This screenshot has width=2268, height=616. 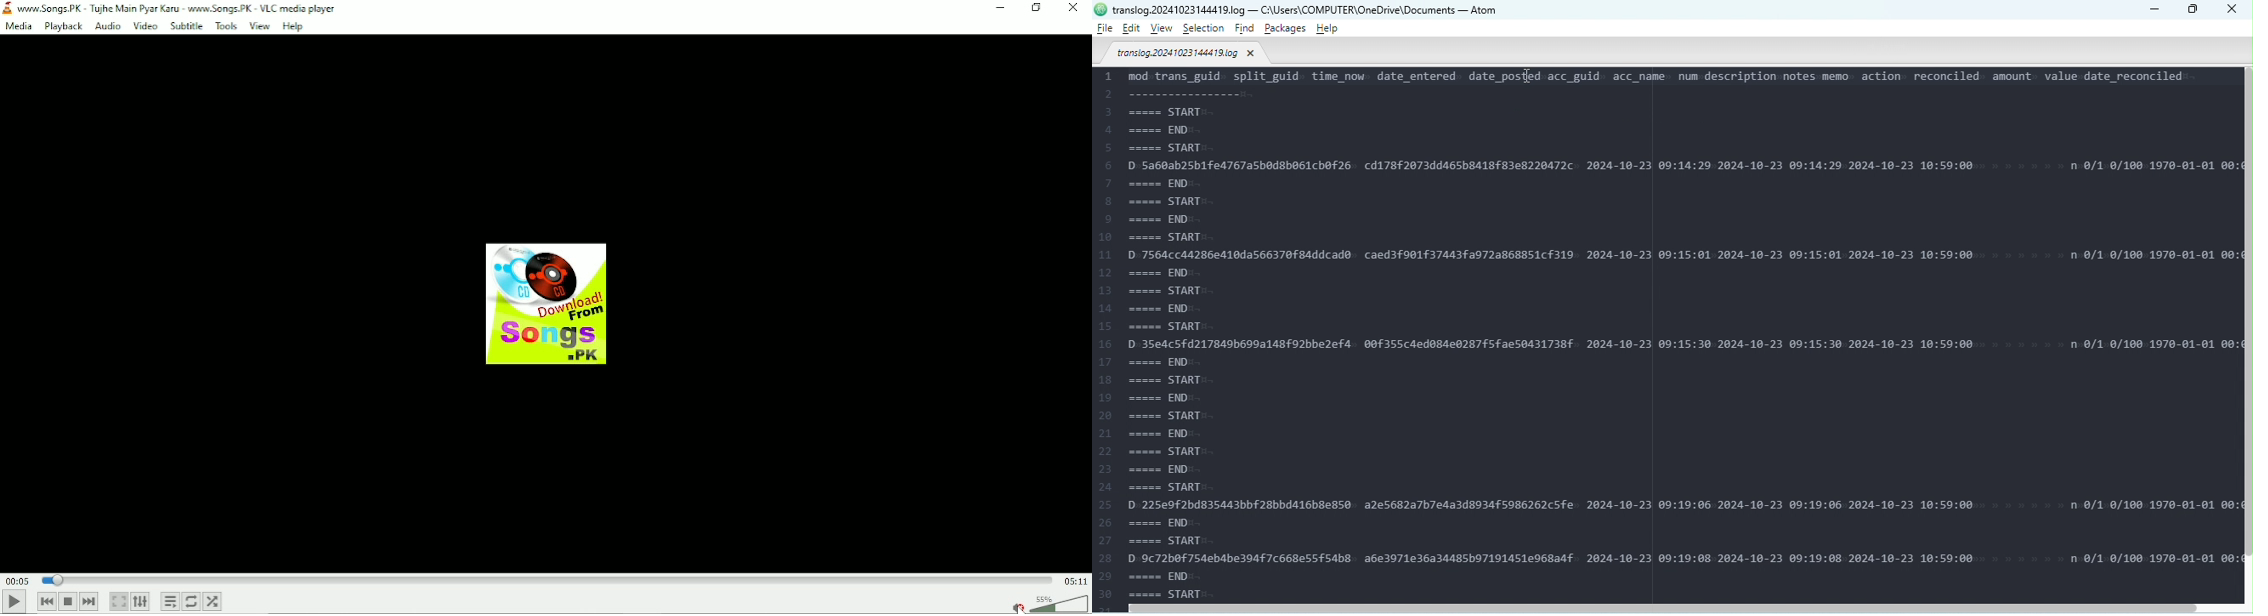 I want to click on Toggle between loop all, loop one  and no loop, so click(x=192, y=602).